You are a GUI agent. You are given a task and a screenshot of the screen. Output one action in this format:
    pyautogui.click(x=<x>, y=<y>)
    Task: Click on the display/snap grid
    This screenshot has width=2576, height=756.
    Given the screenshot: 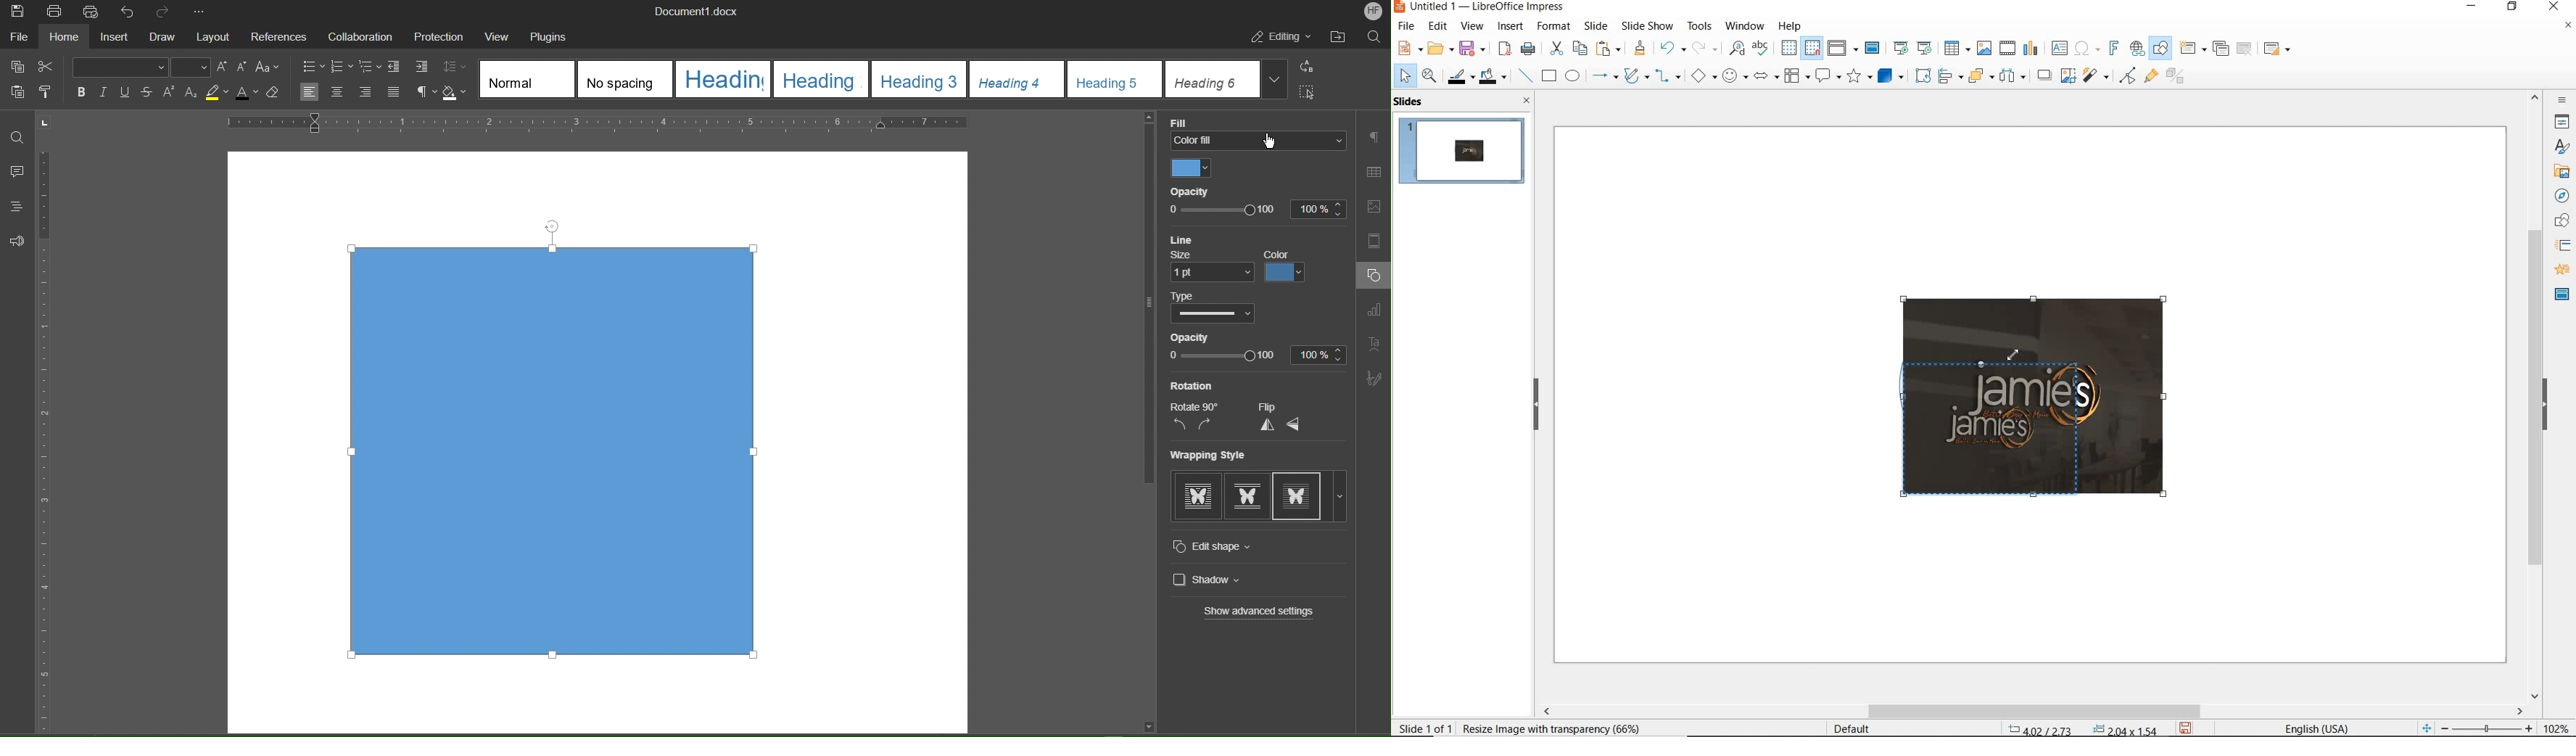 What is the action you would take?
    pyautogui.click(x=1800, y=48)
    